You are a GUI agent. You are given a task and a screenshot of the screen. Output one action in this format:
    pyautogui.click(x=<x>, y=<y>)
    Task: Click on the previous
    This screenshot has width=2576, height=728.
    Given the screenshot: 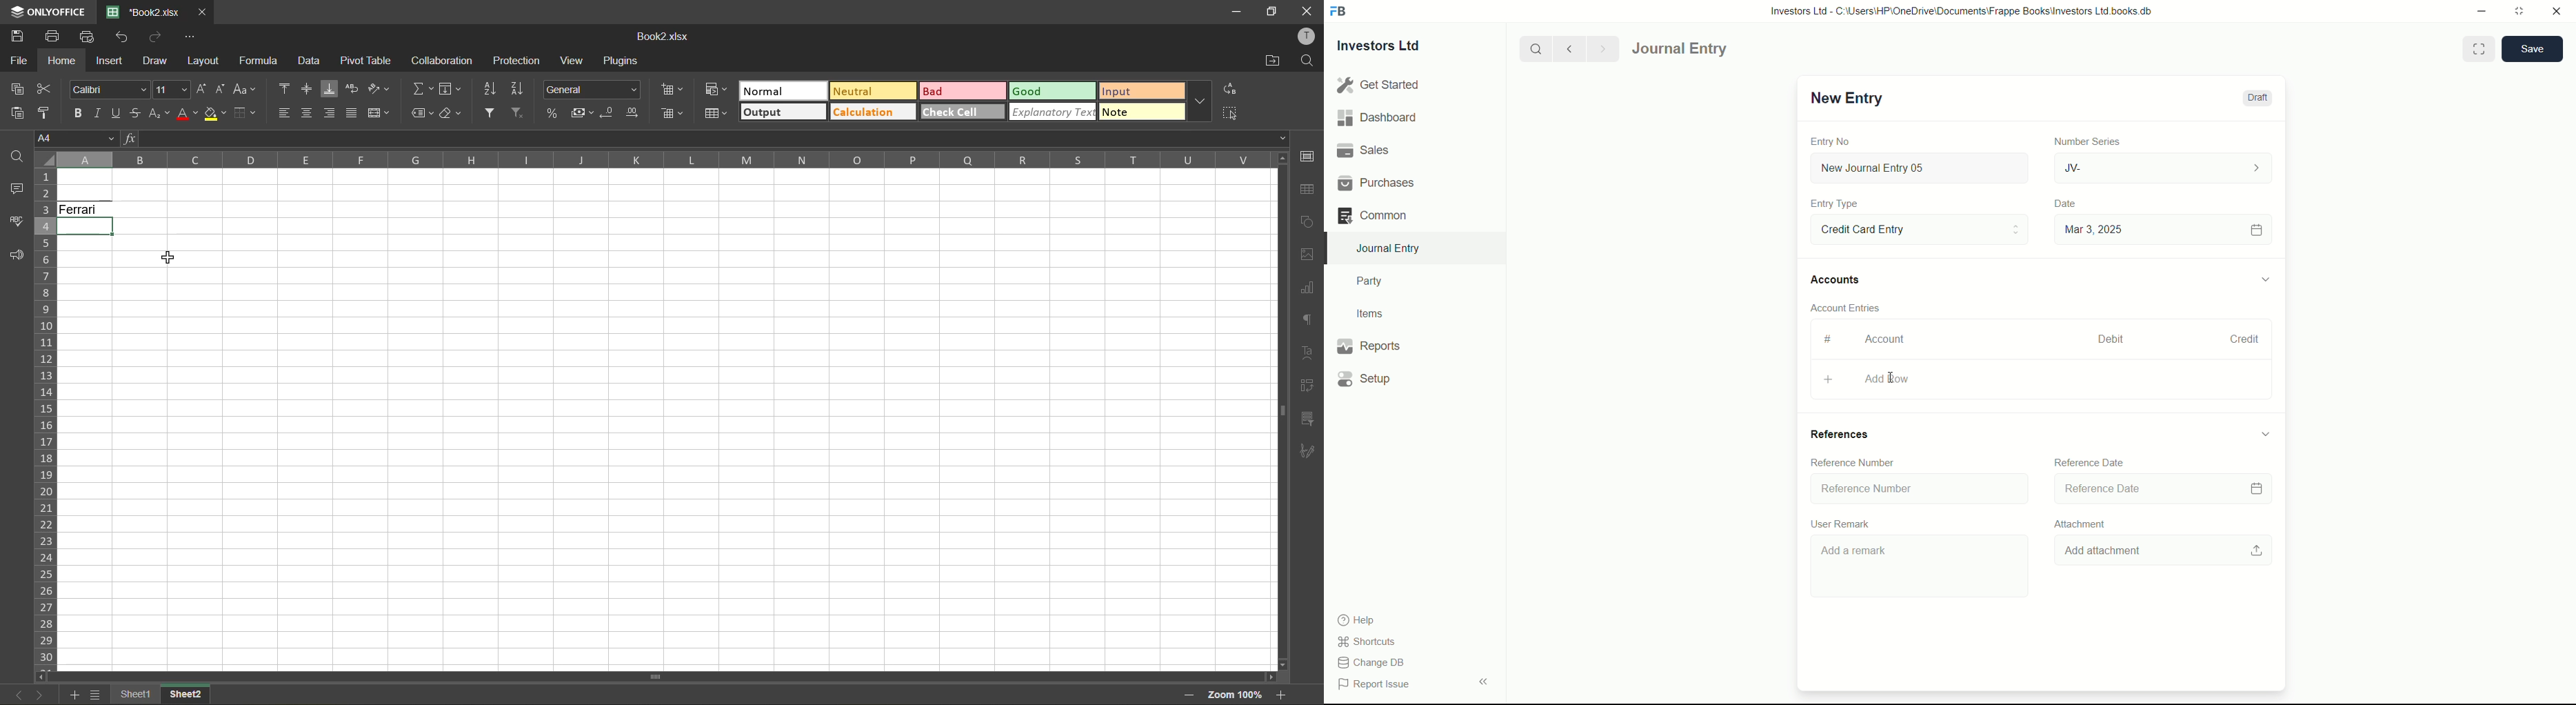 What is the action you would take?
    pyautogui.click(x=1568, y=48)
    